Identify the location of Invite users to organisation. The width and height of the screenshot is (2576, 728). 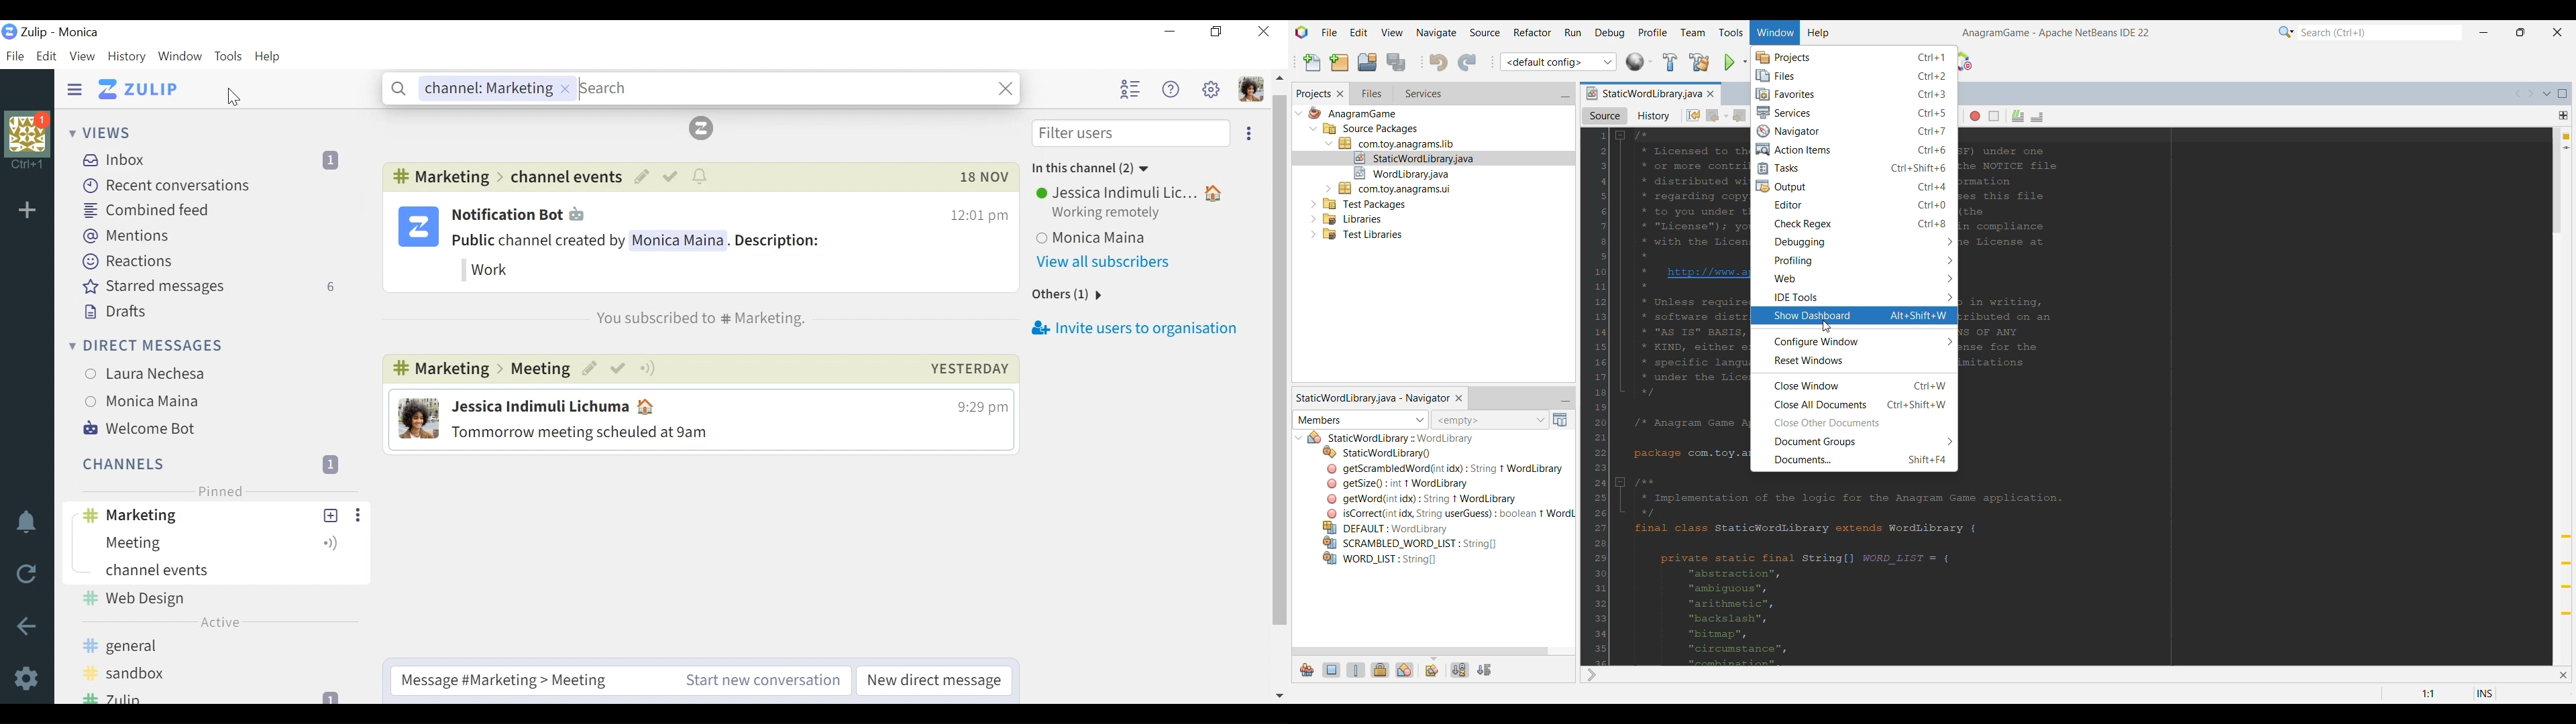
(1134, 329).